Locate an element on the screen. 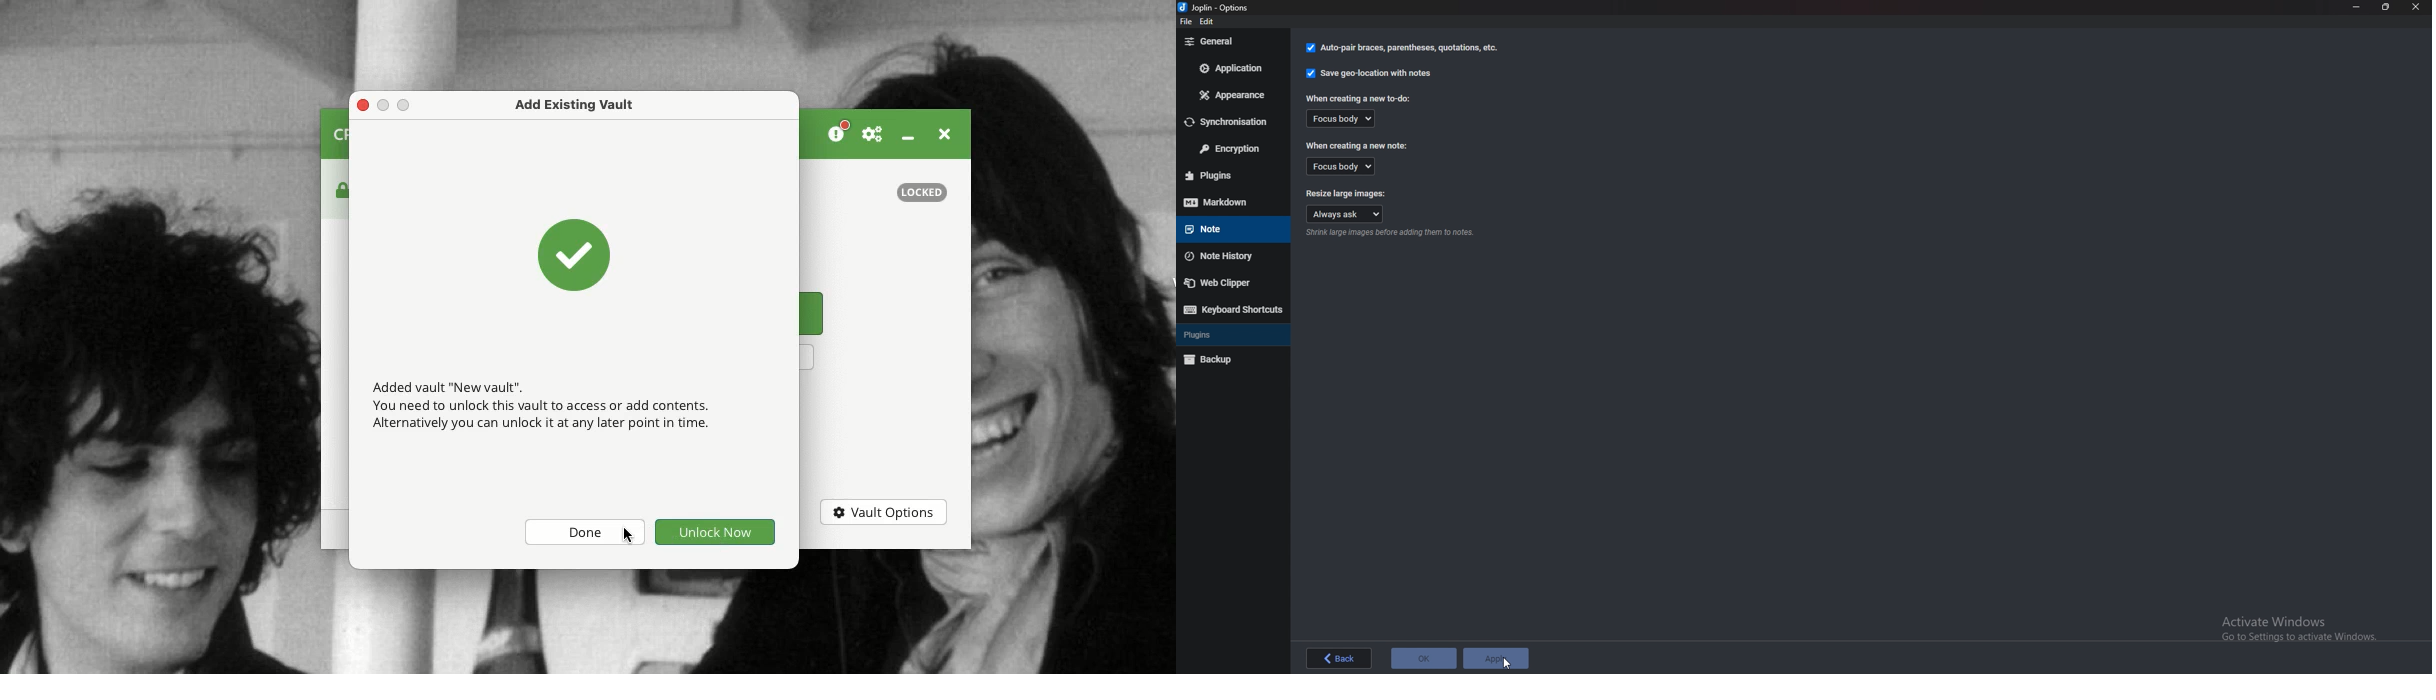  Unlock now is located at coordinates (717, 531).